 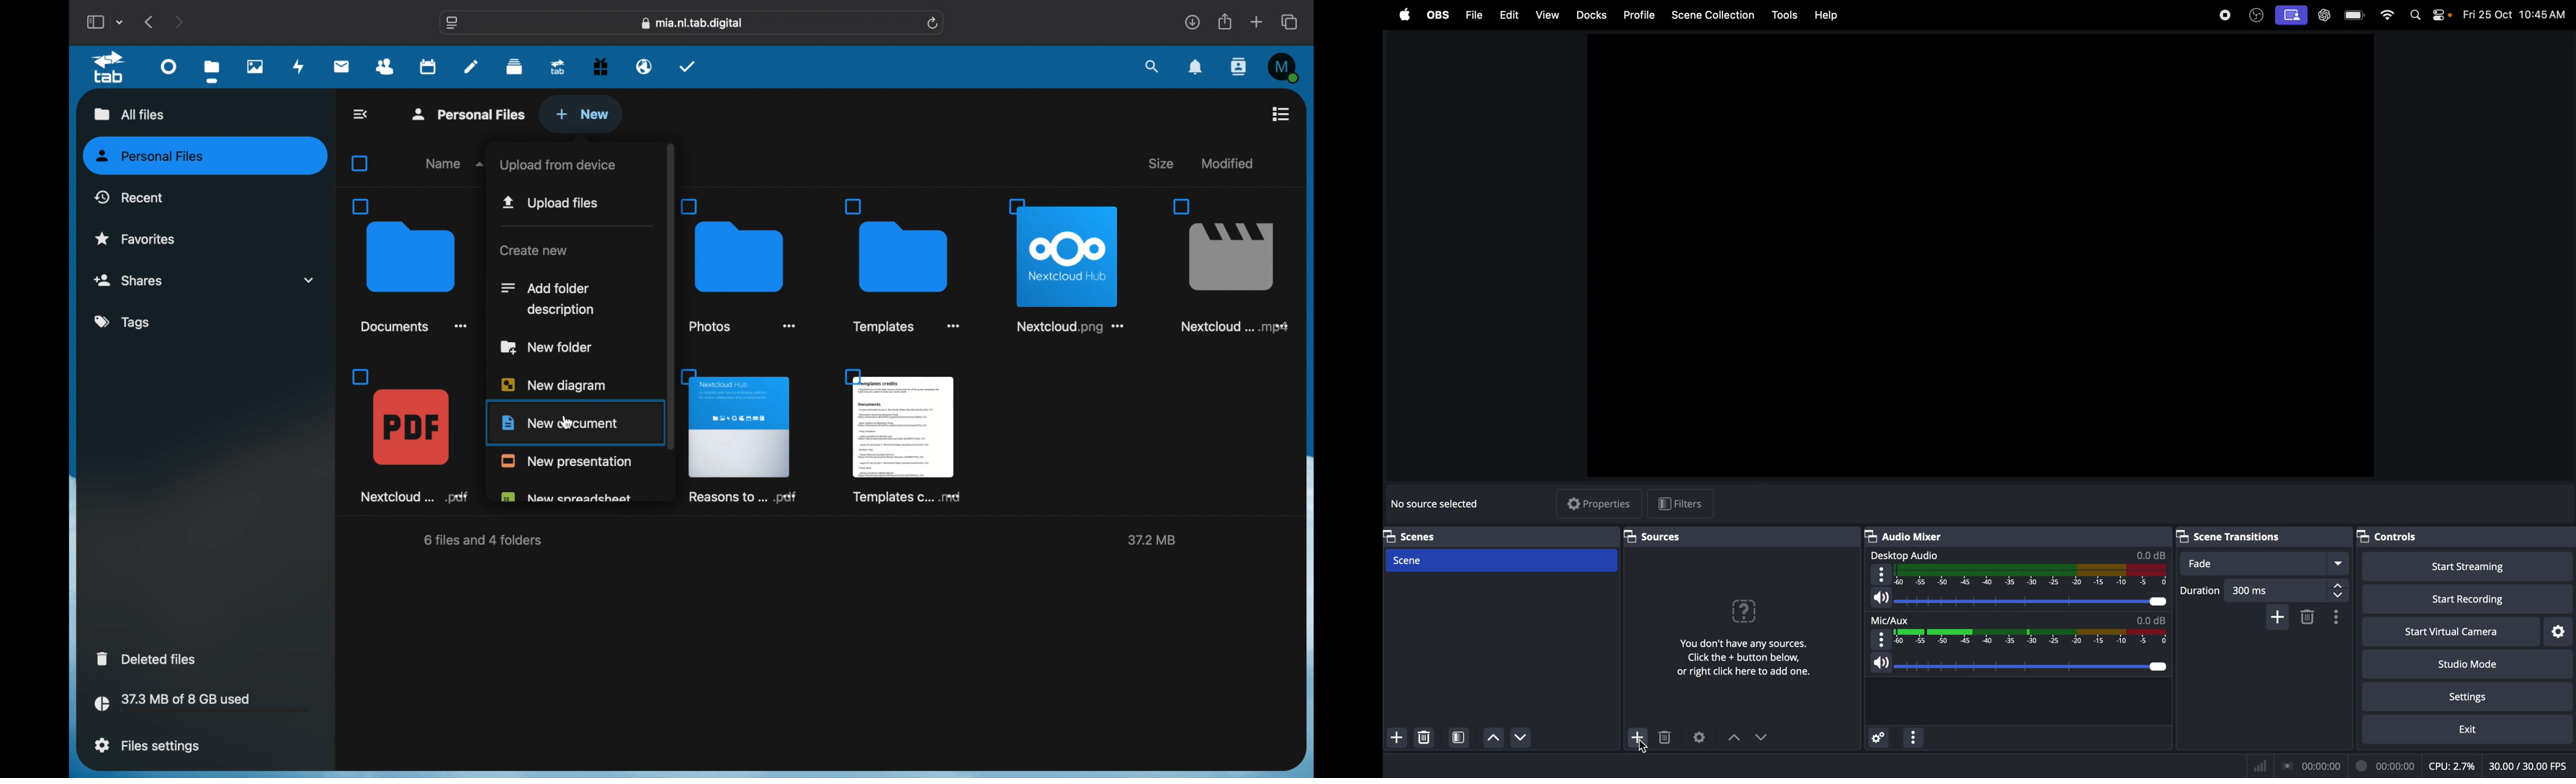 I want to click on scroll box, so click(x=669, y=297).